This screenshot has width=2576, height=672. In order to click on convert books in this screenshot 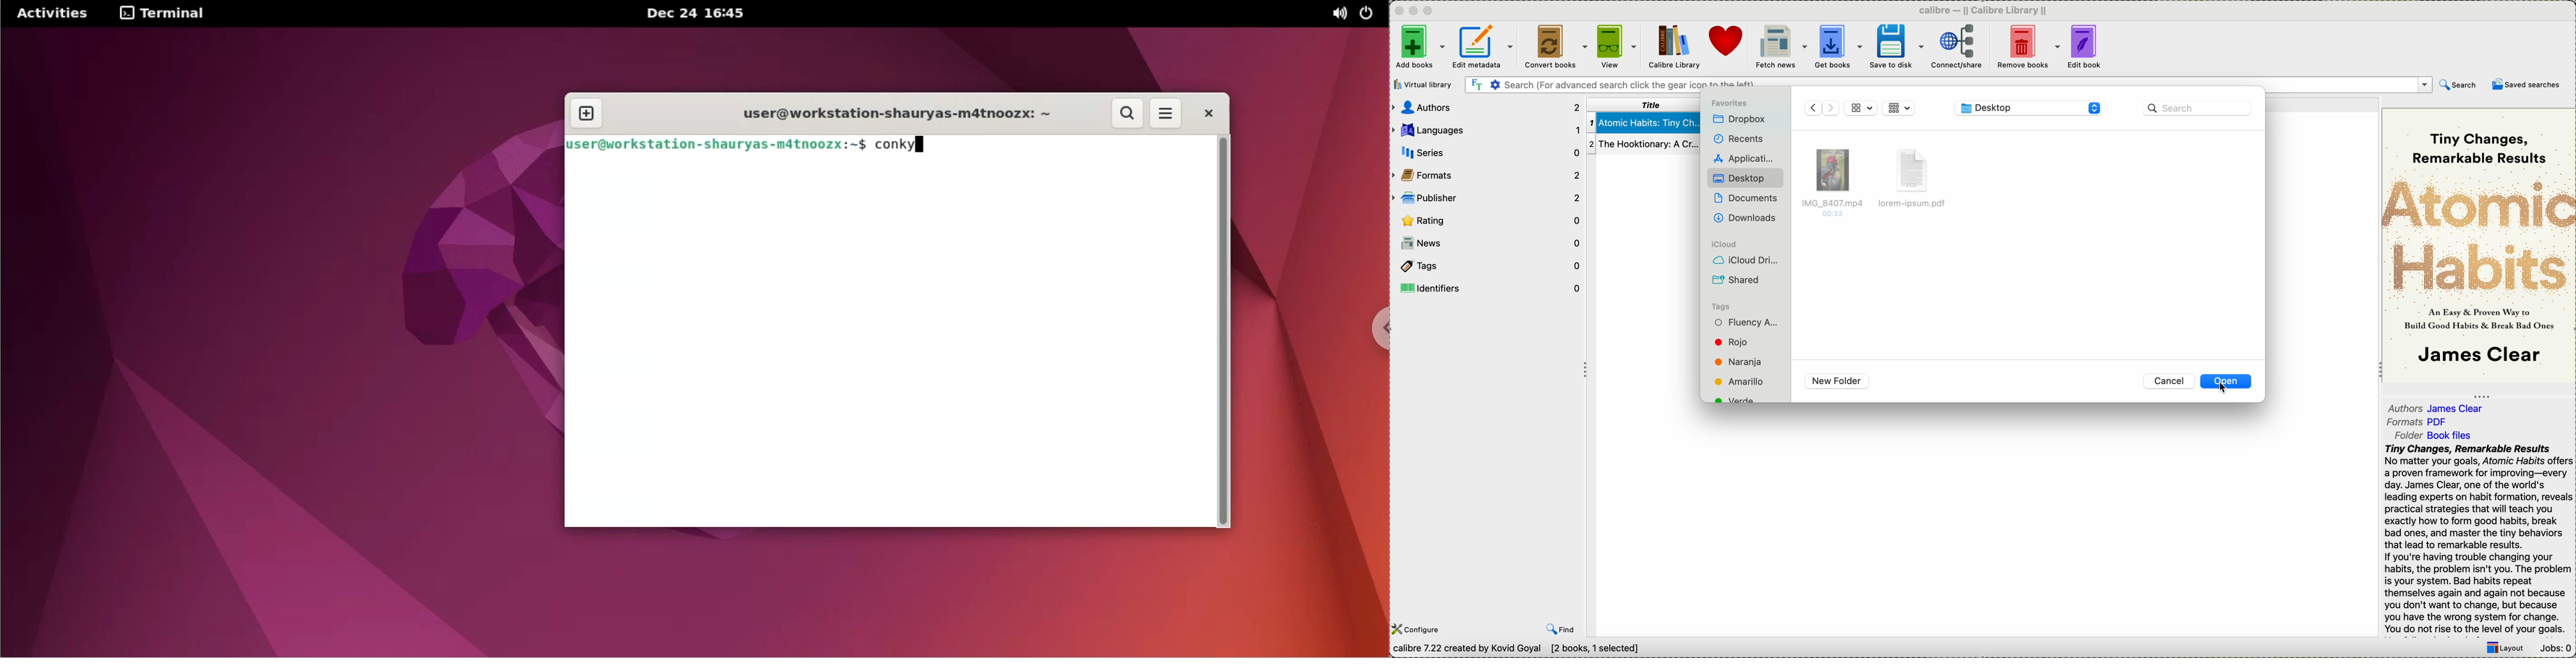, I will do `click(1555, 45)`.